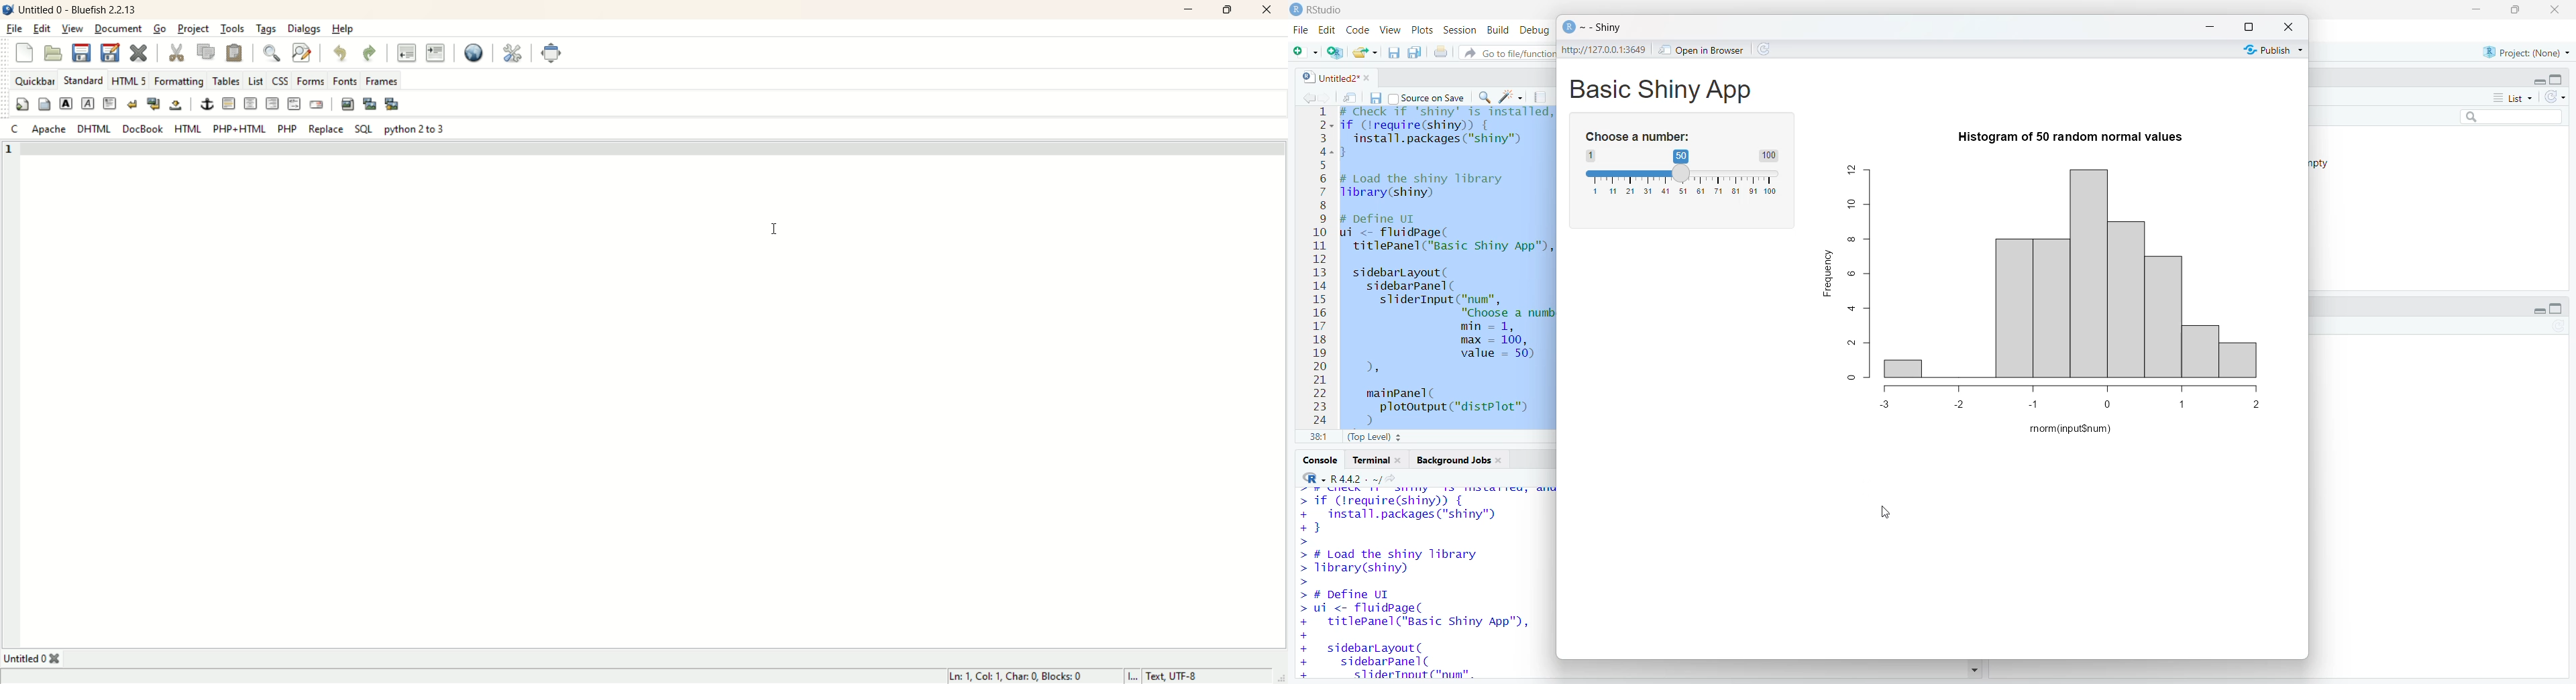  Describe the element at coordinates (1638, 137) in the screenshot. I see `Choose a number:` at that location.